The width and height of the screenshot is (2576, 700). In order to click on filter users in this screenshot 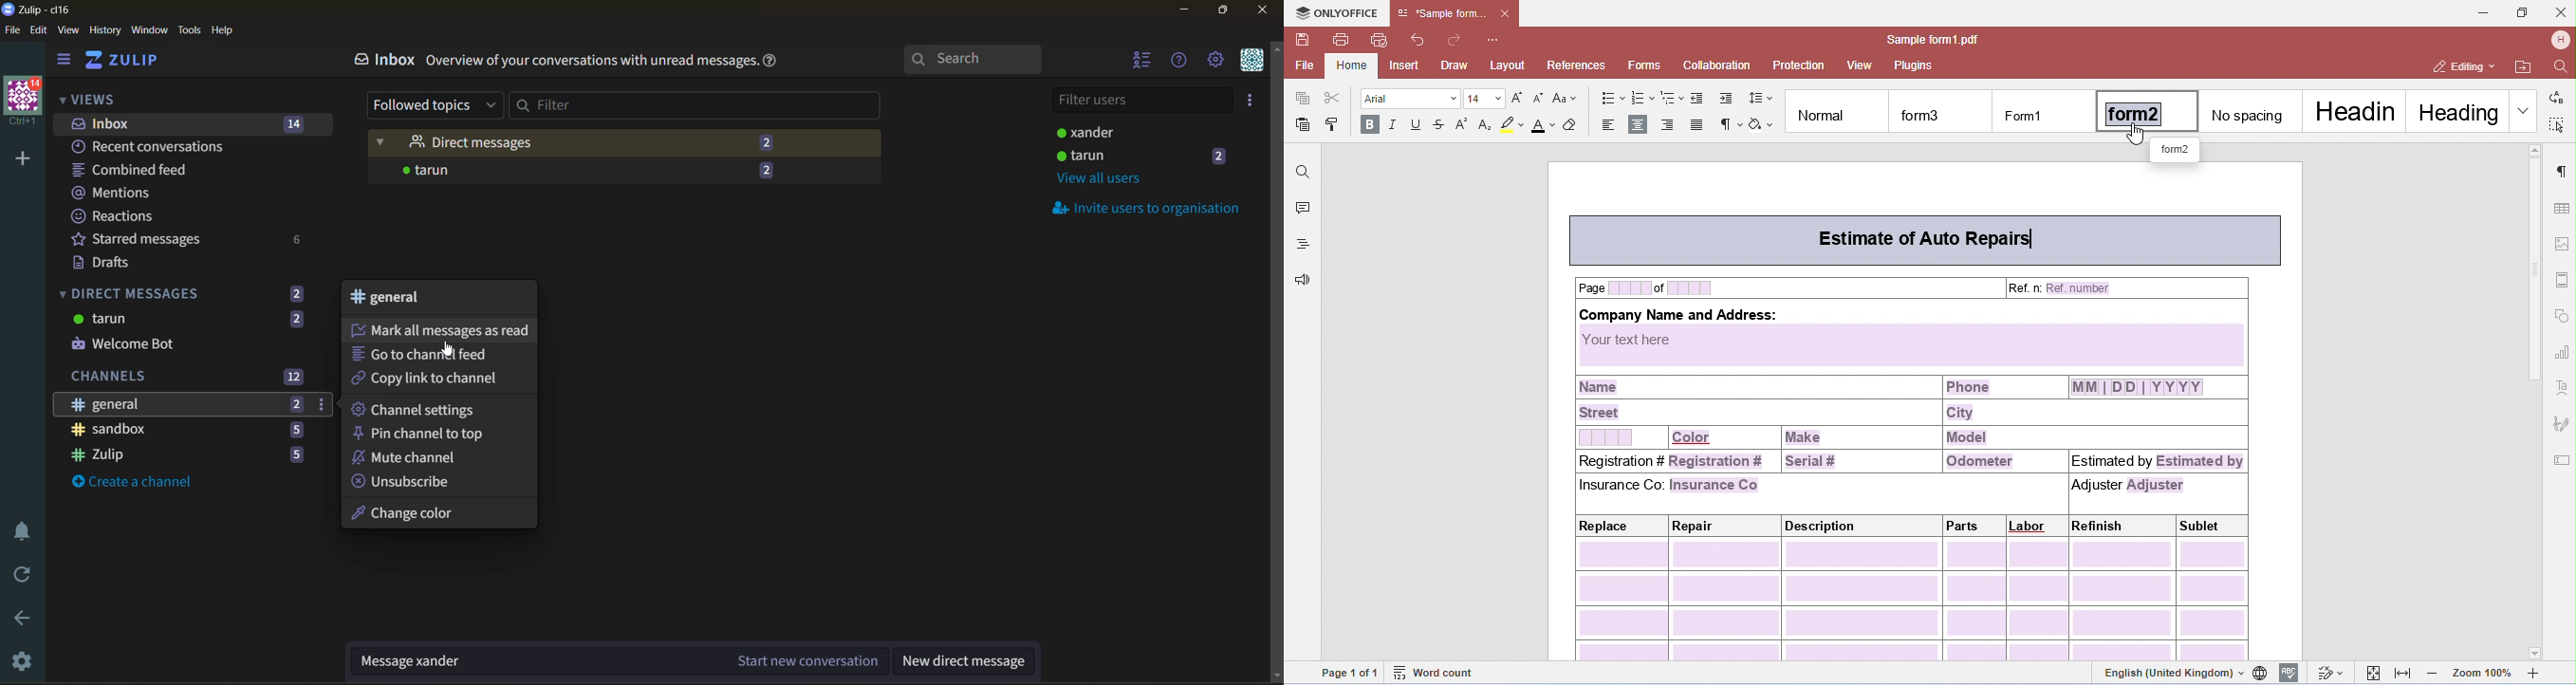, I will do `click(1141, 102)`.